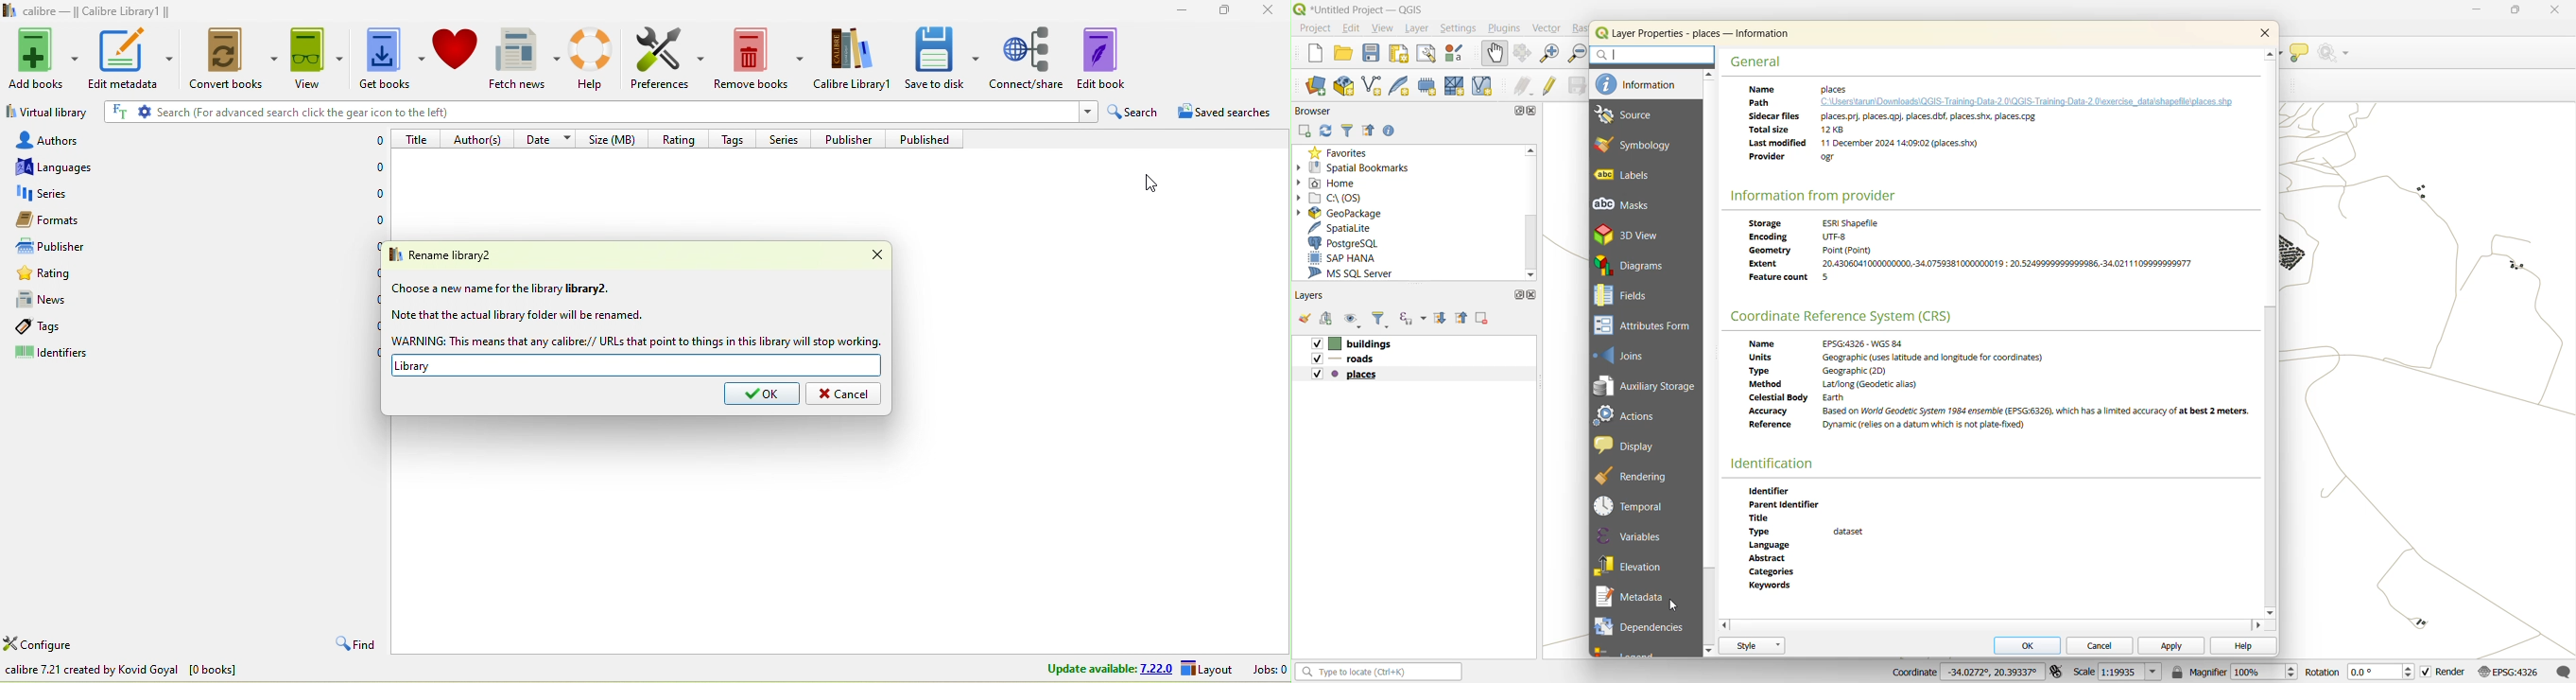 This screenshot has width=2576, height=700. What do you see at coordinates (456, 48) in the screenshot?
I see `donate` at bounding box center [456, 48].